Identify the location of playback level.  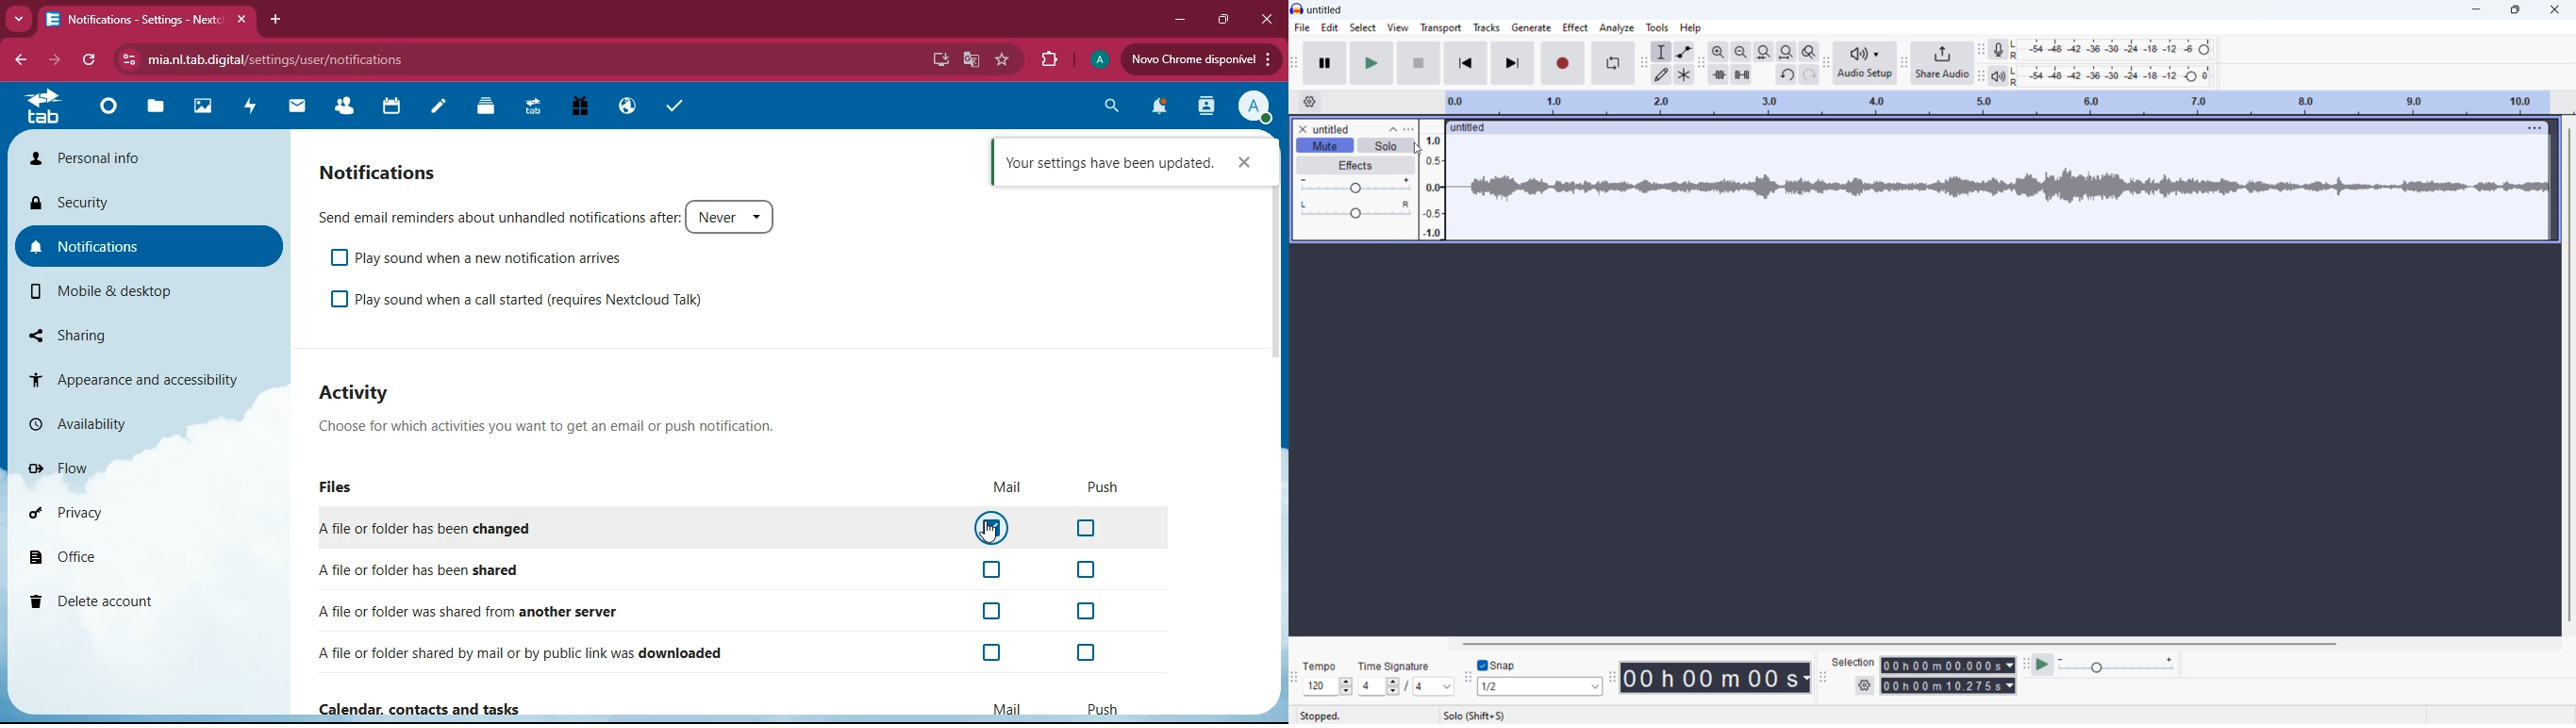
(2111, 76).